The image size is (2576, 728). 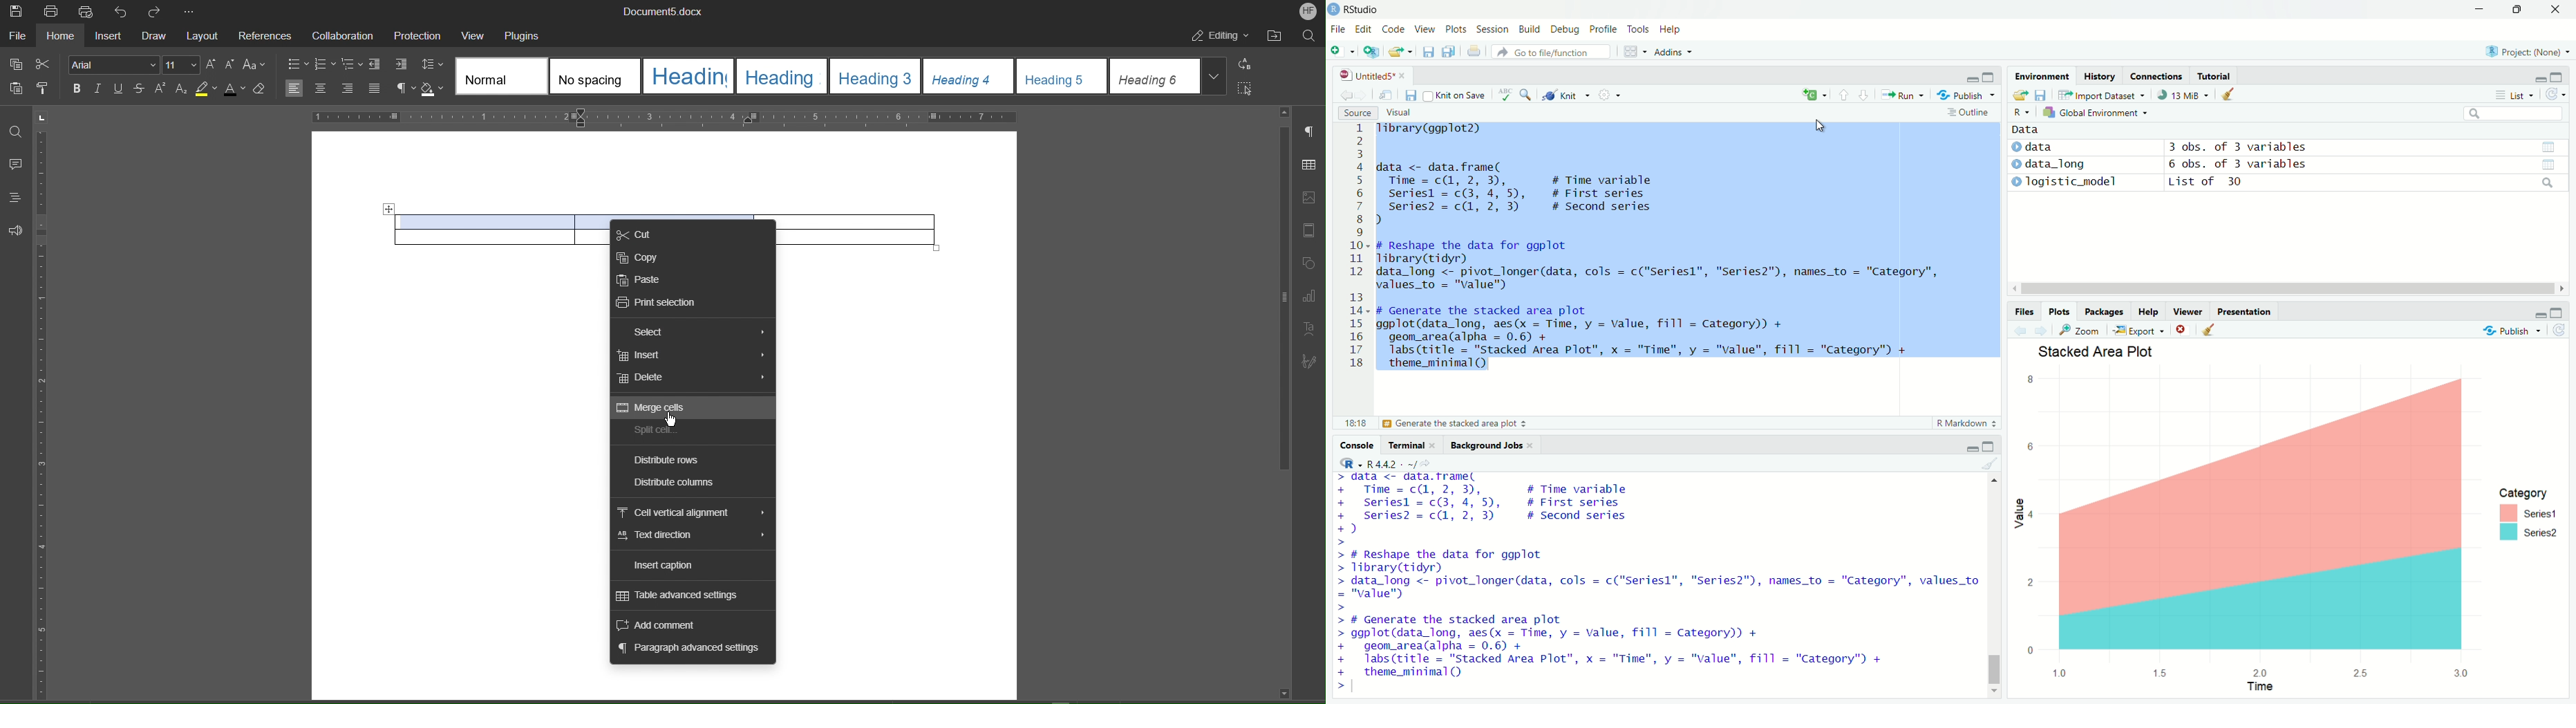 What do you see at coordinates (1427, 54) in the screenshot?
I see `save` at bounding box center [1427, 54].